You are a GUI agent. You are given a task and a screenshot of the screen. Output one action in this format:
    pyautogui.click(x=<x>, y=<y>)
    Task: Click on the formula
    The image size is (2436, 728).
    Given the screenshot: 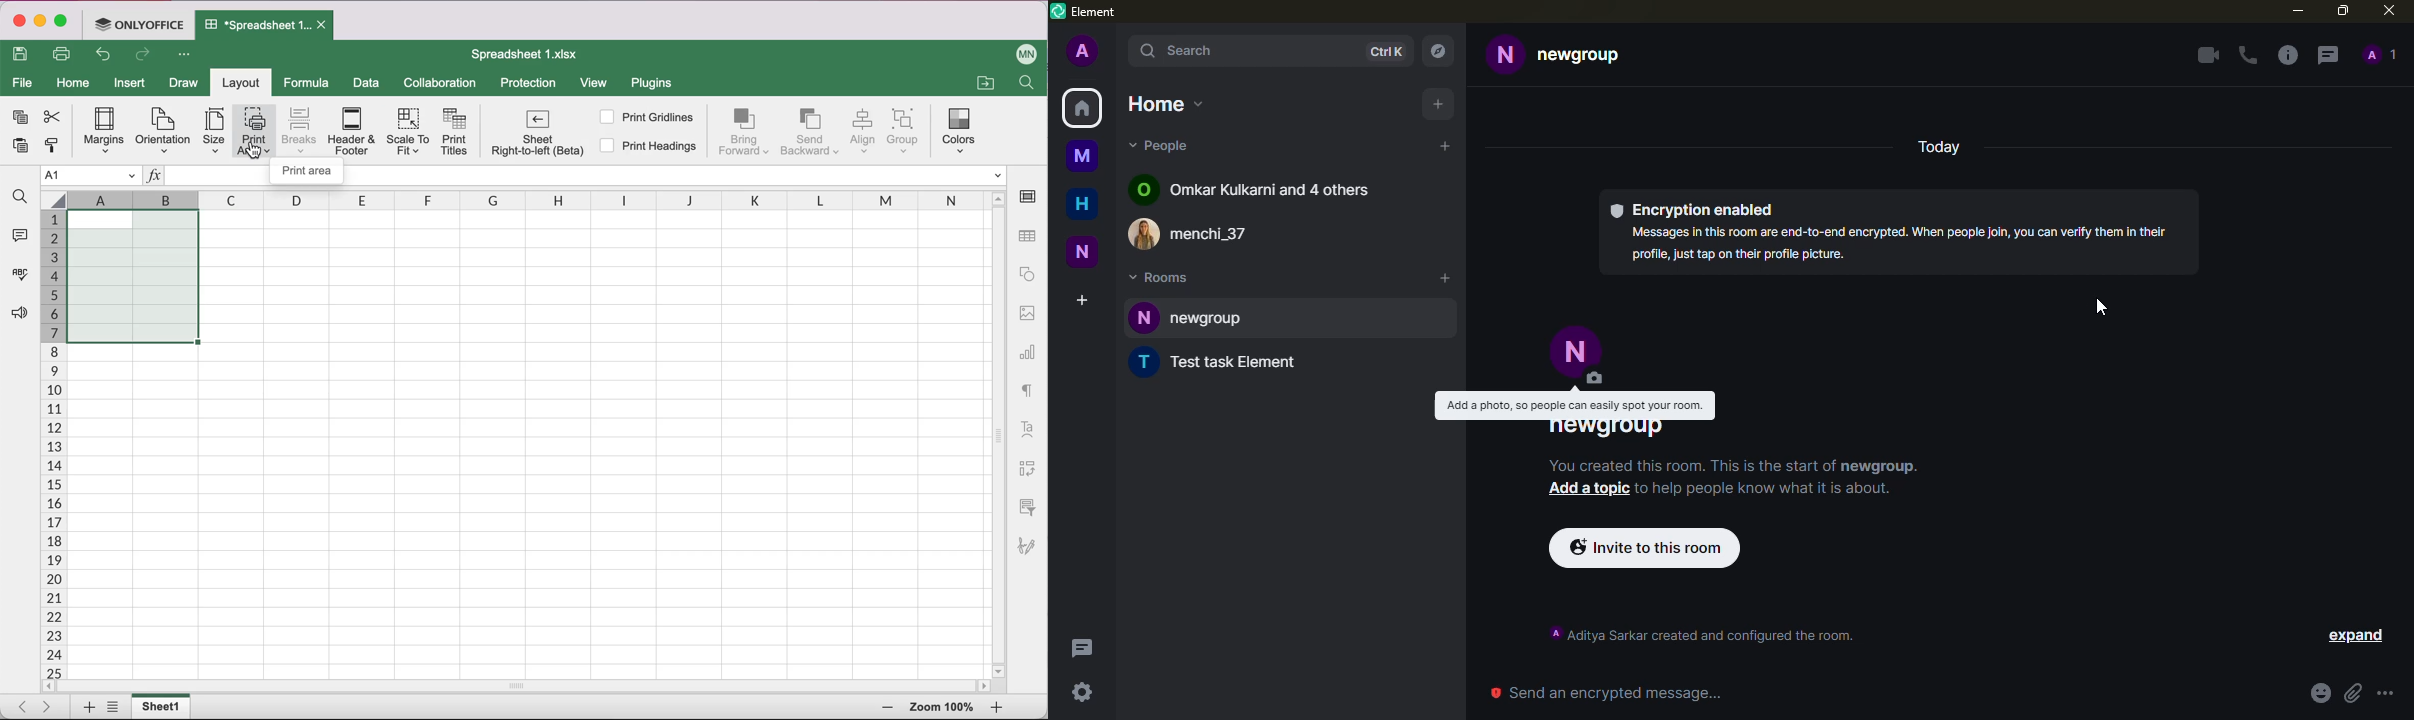 What is the action you would take?
    pyautogui.click(x=309, y=83)
    